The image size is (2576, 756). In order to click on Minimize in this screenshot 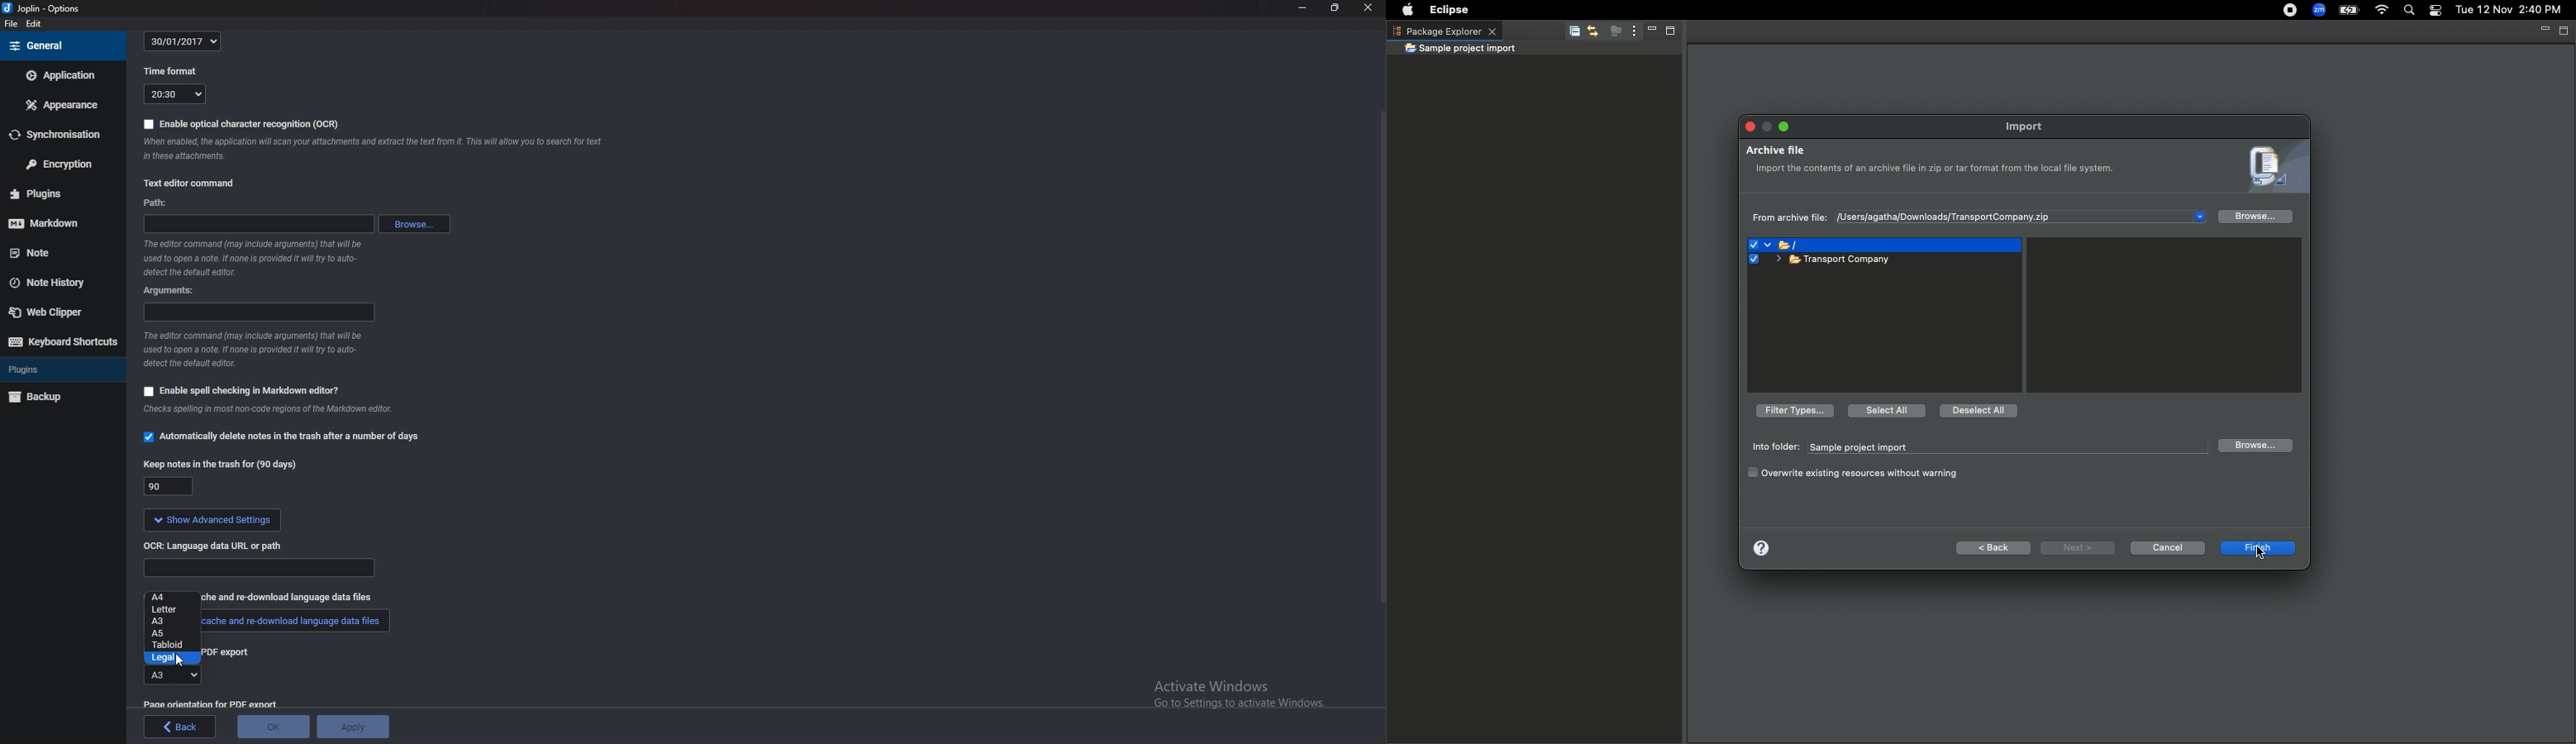, I will do `click(1303, 8)`.